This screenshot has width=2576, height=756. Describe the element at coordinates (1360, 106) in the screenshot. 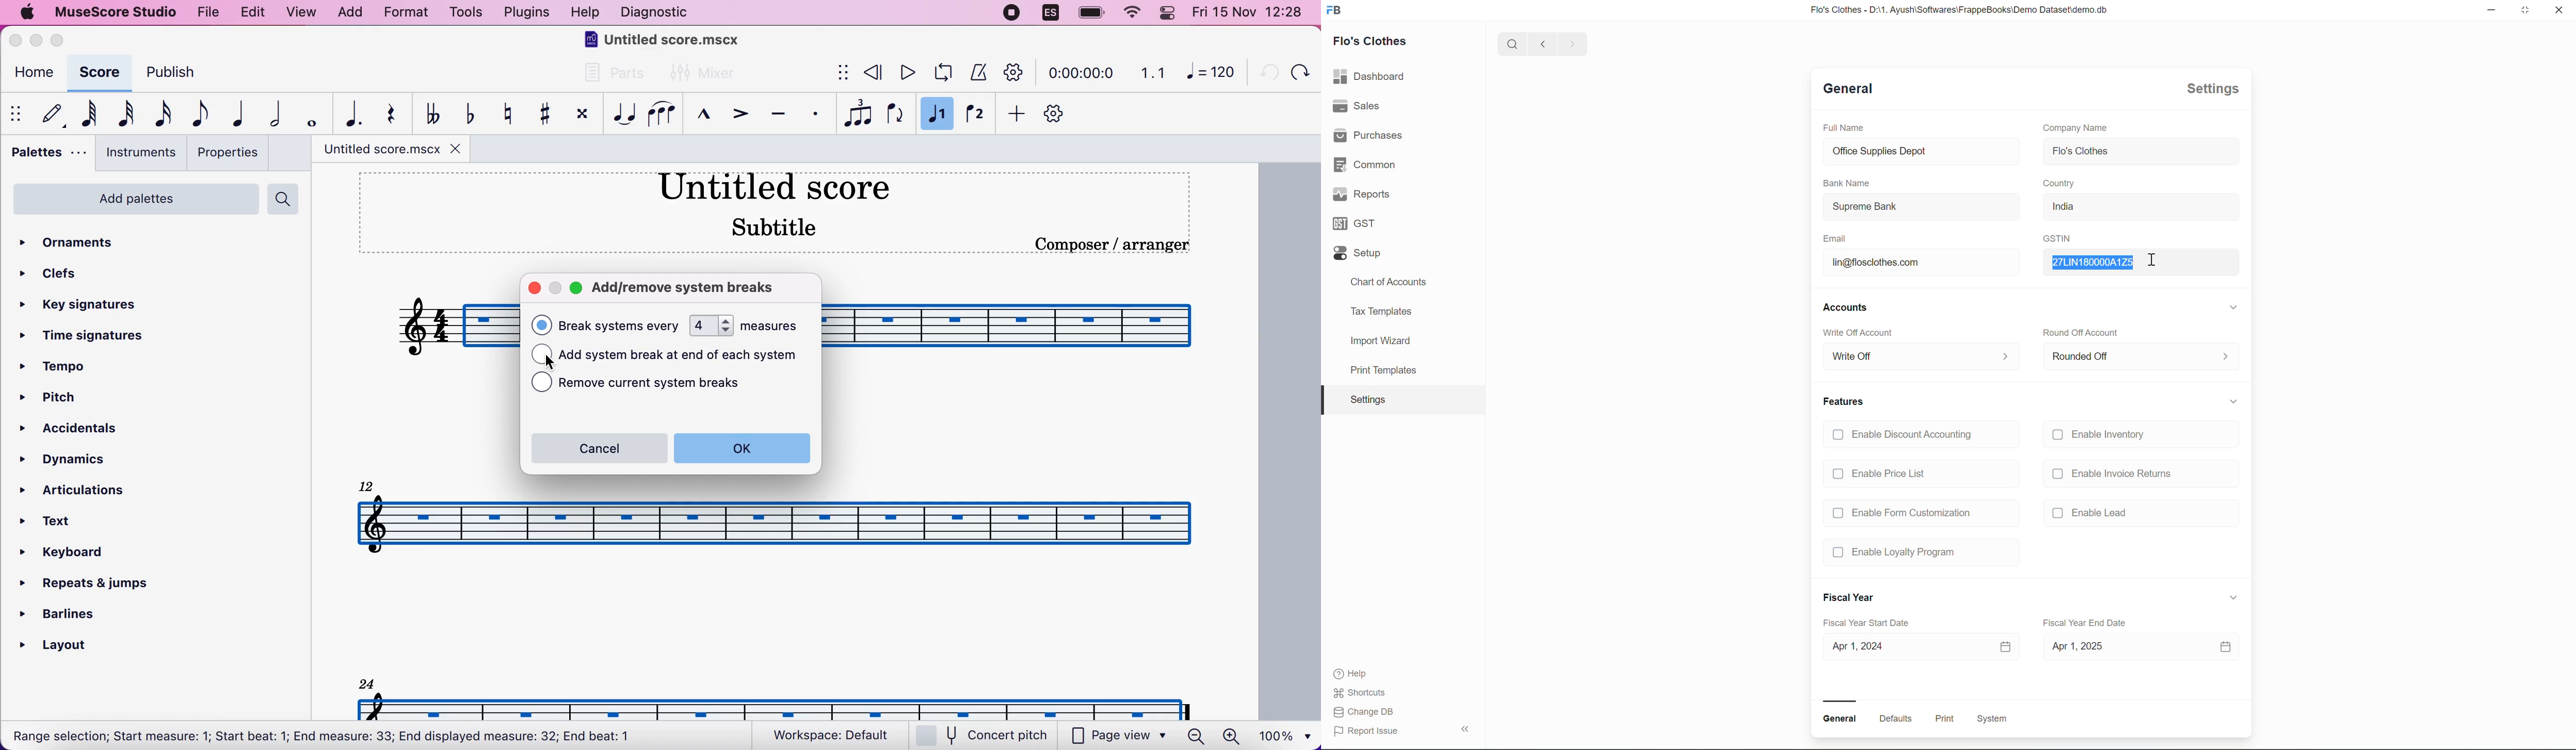

I see `Sales` at that location.